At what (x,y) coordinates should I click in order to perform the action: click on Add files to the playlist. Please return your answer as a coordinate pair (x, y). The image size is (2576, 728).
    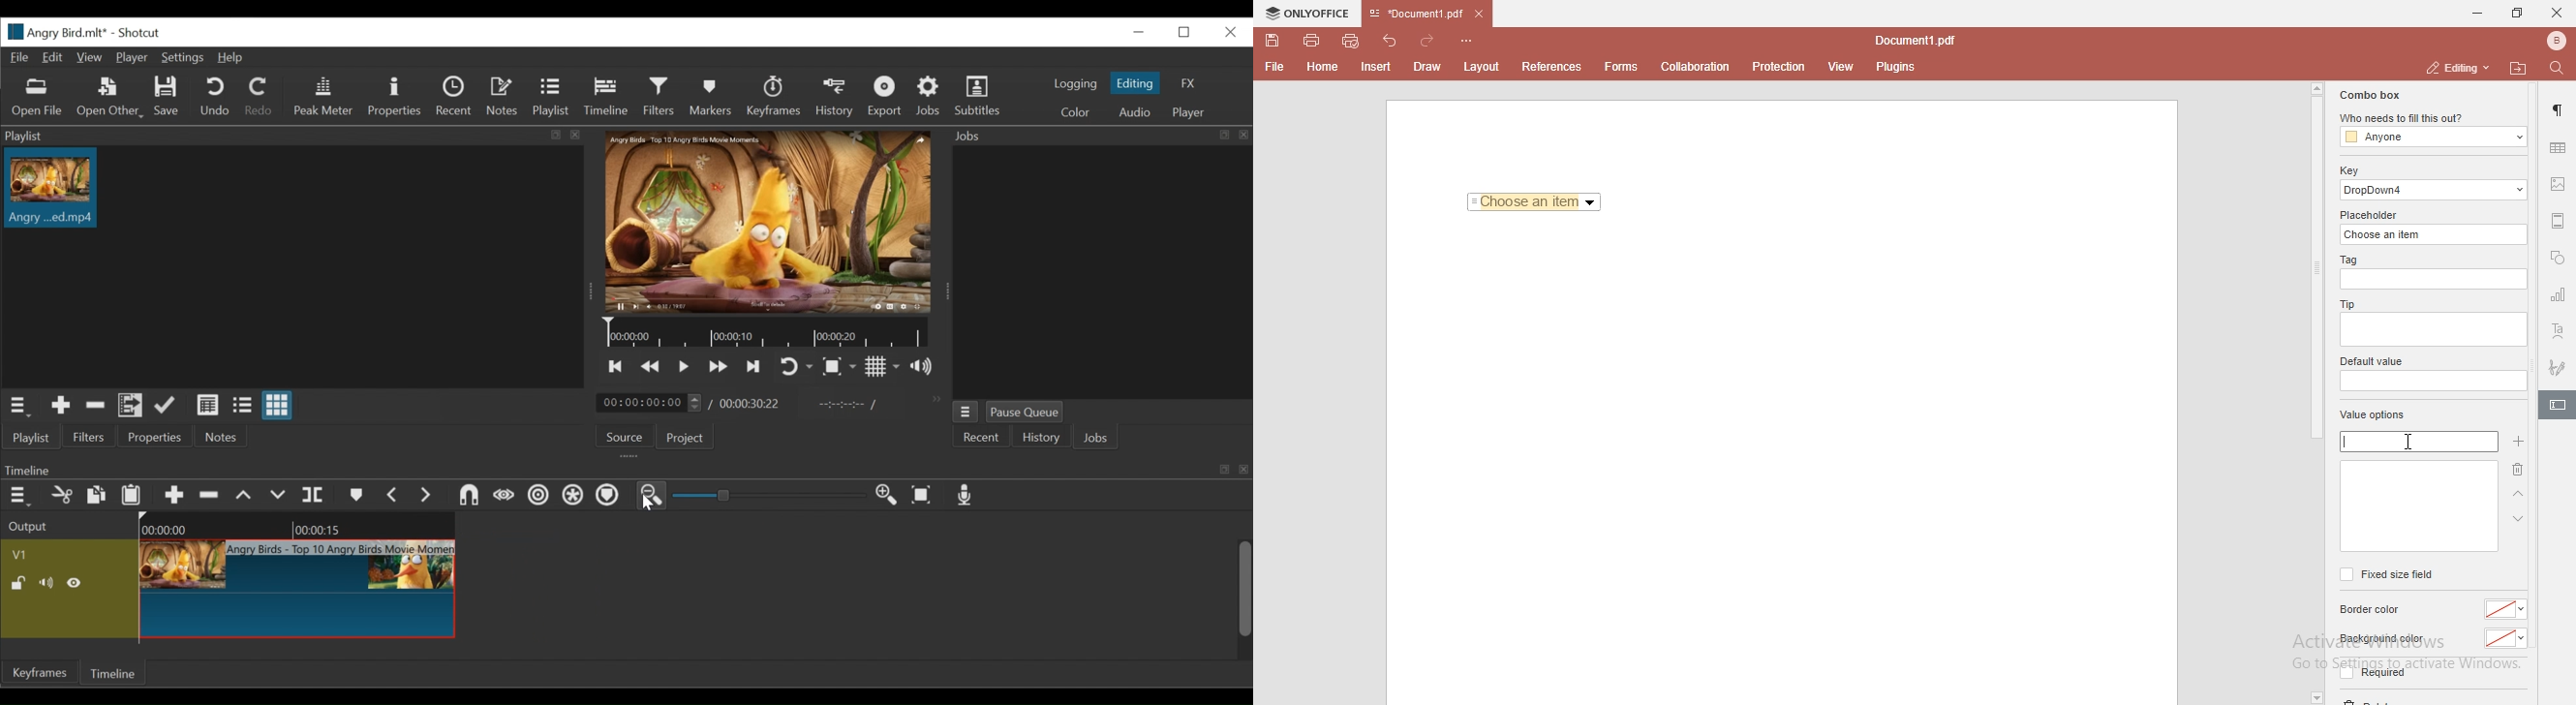
    Looking at the image, I should click on (131, 405).